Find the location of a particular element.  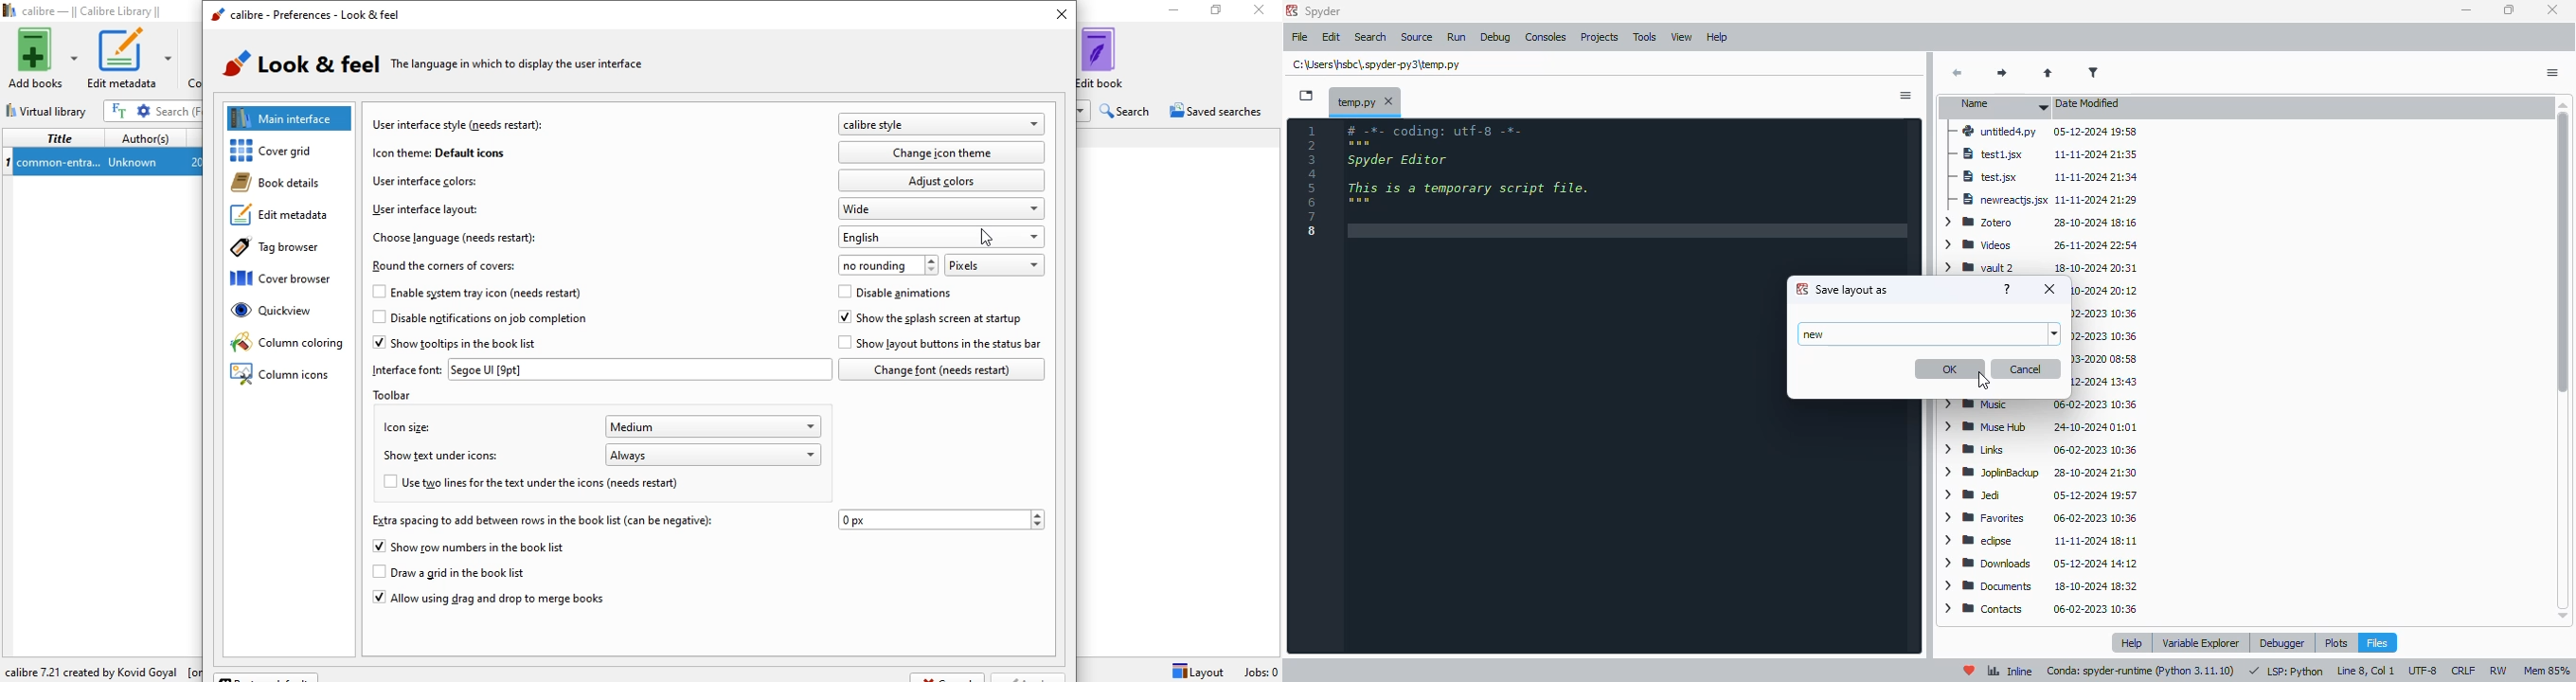

vertical scroll bar is located at coordinates (2564, 251).